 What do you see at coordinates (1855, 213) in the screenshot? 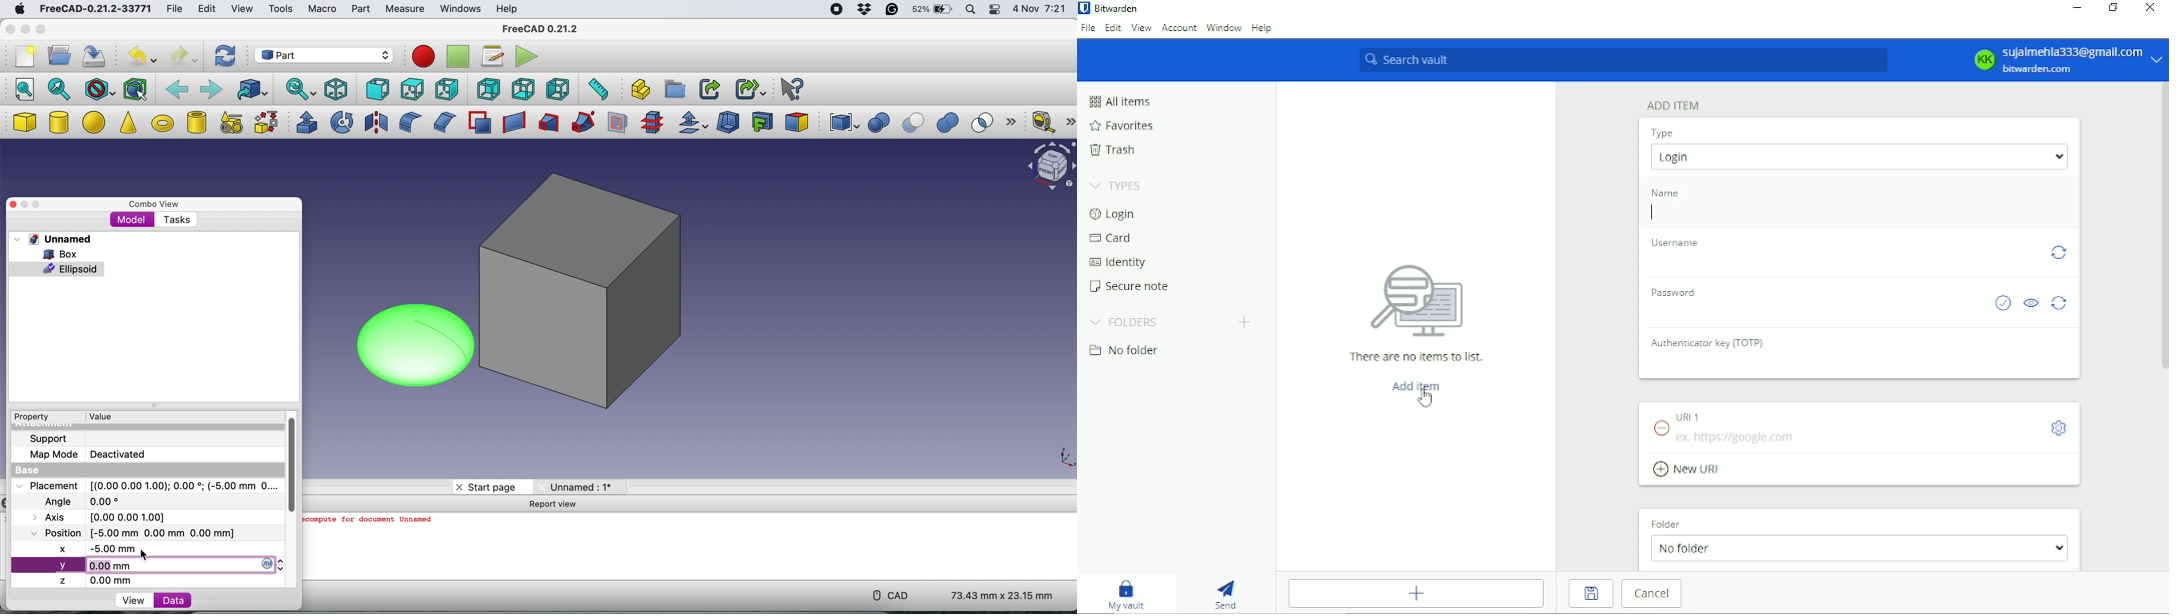
I see `add name` at bounding box center [1855, 213].